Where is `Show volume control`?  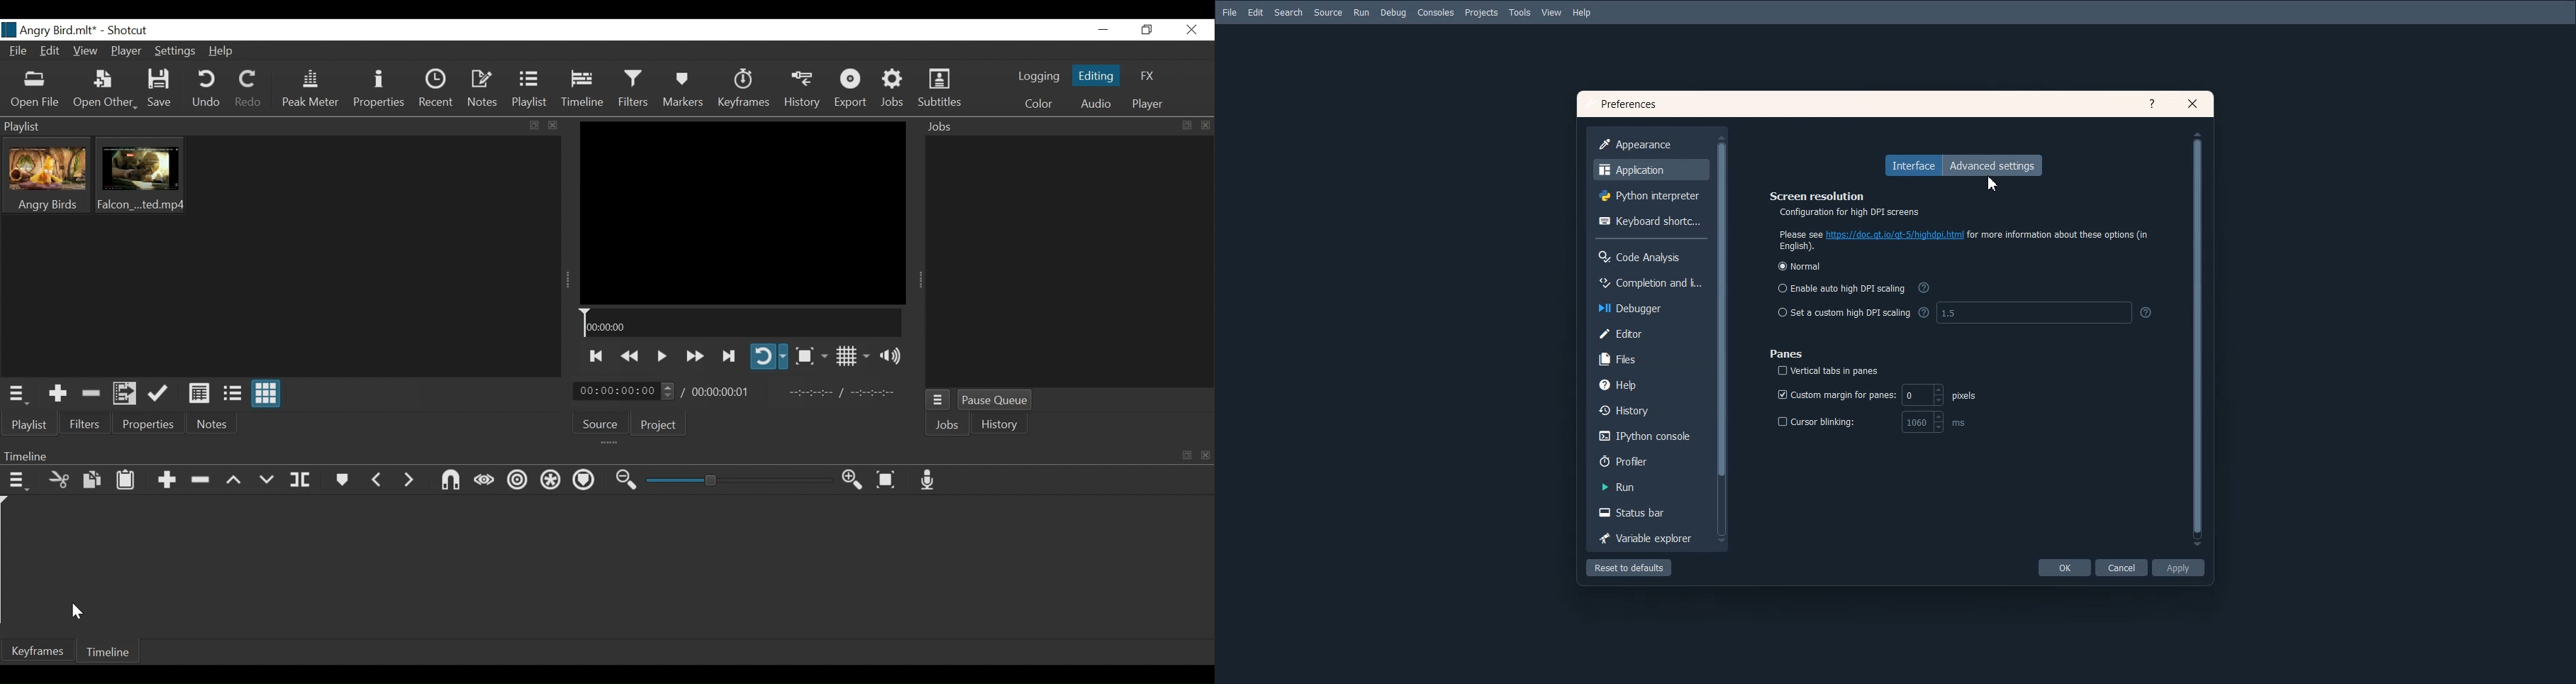
Show volume control is located at coordinates (889, 357).